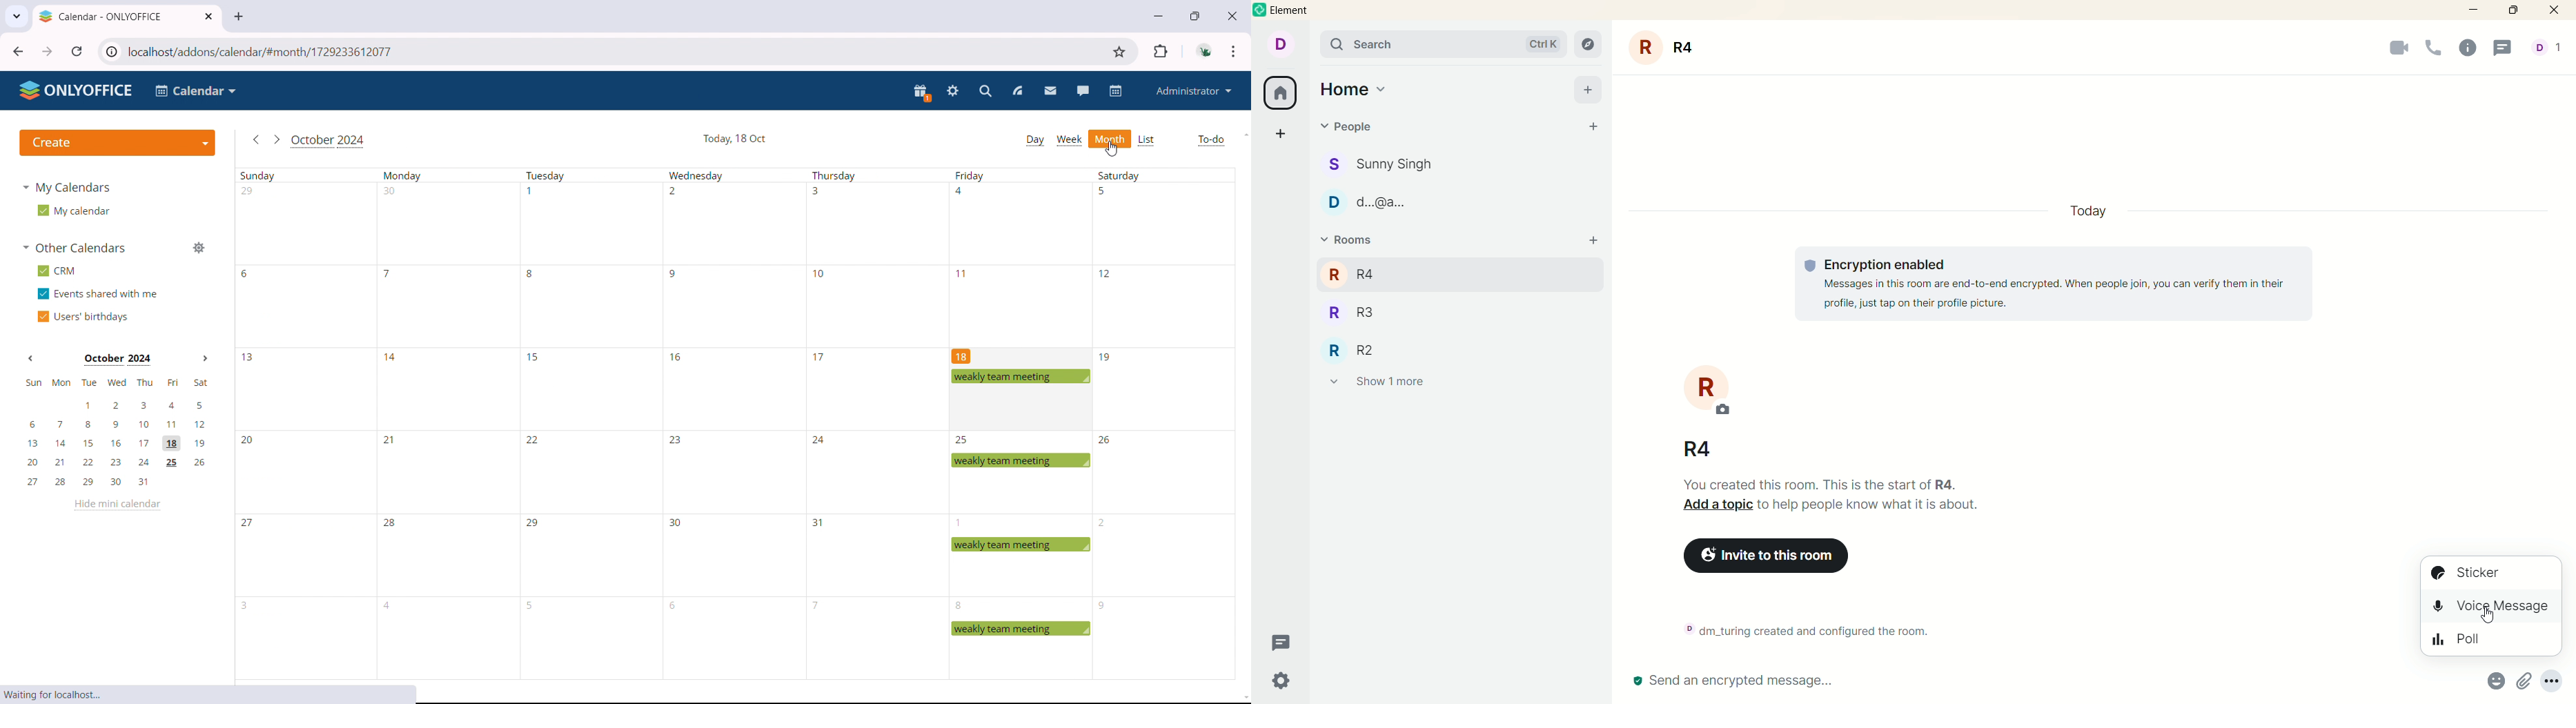 This screenshot has height=728, width=2576. Describe the element at coordinates (2434, 49) in the screenshot. I see `voice call` at that location.